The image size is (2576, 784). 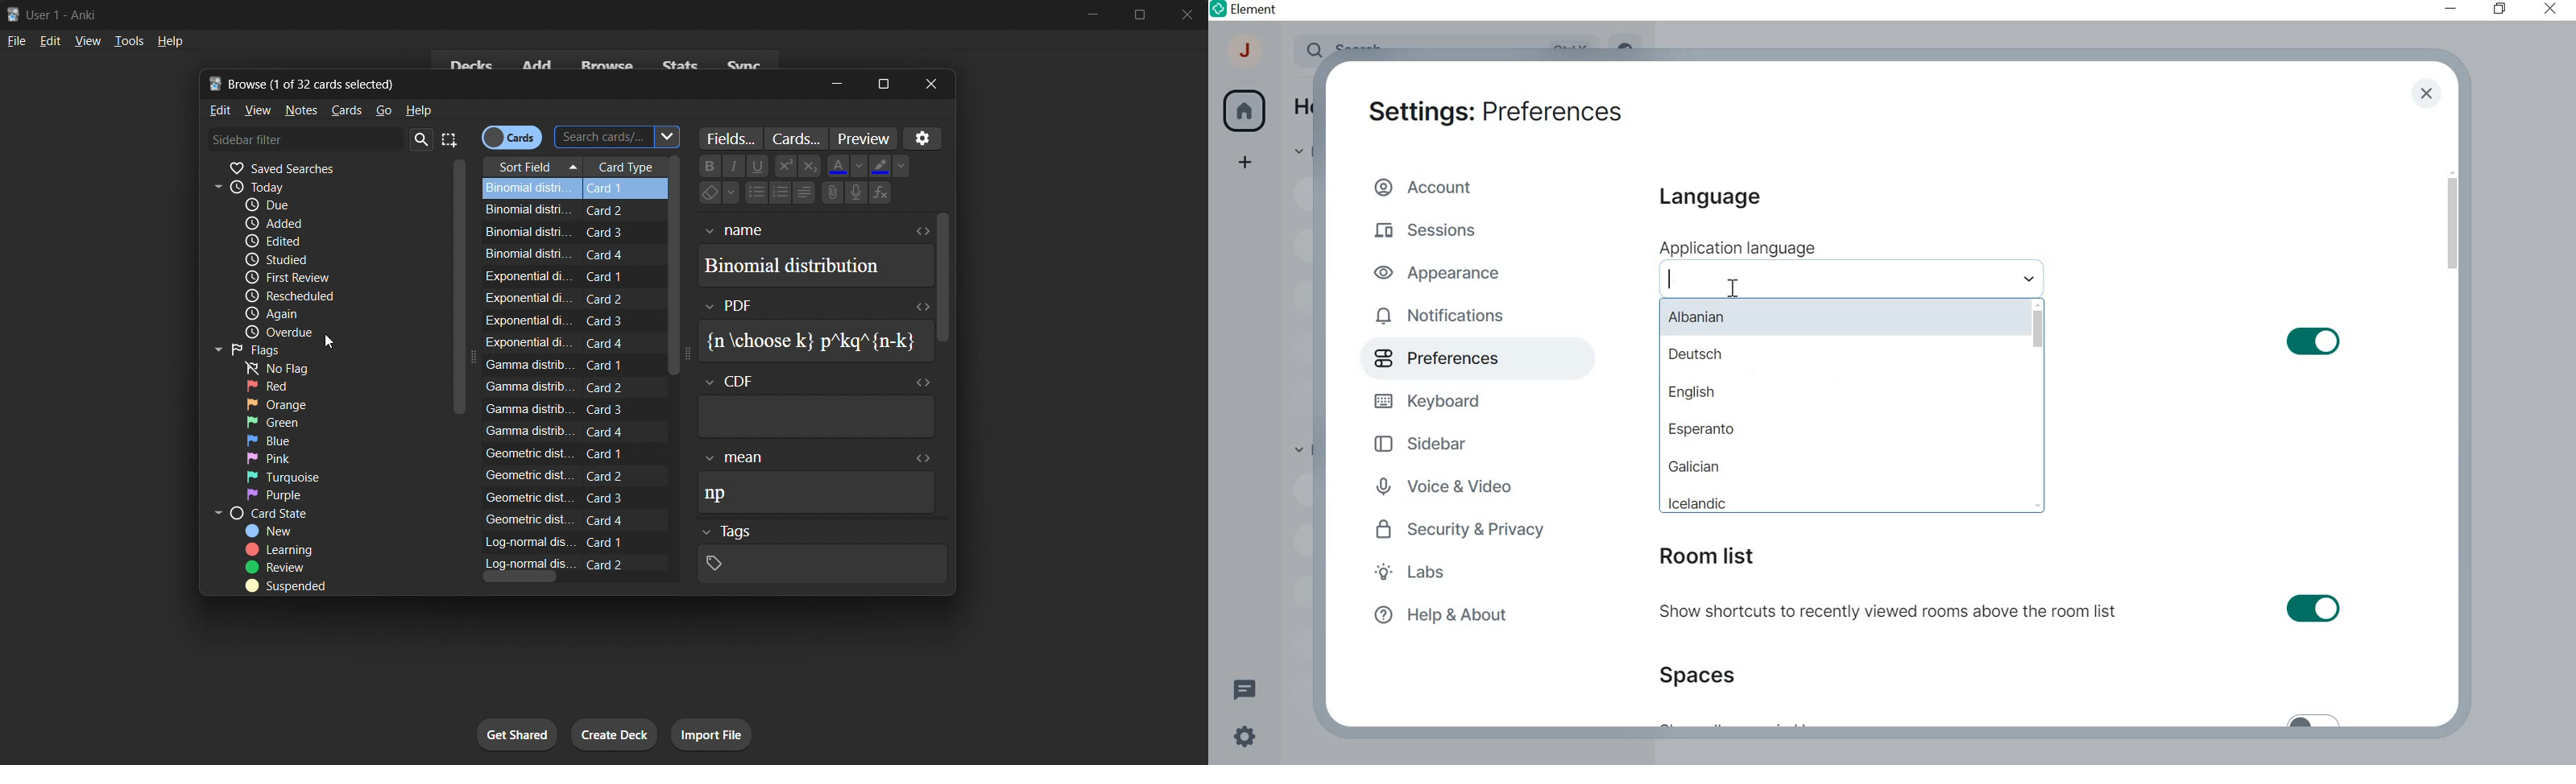 What do you see at coordinates (16, 39) in the screenshot?
I see `file` at bounding box center [16, 39].